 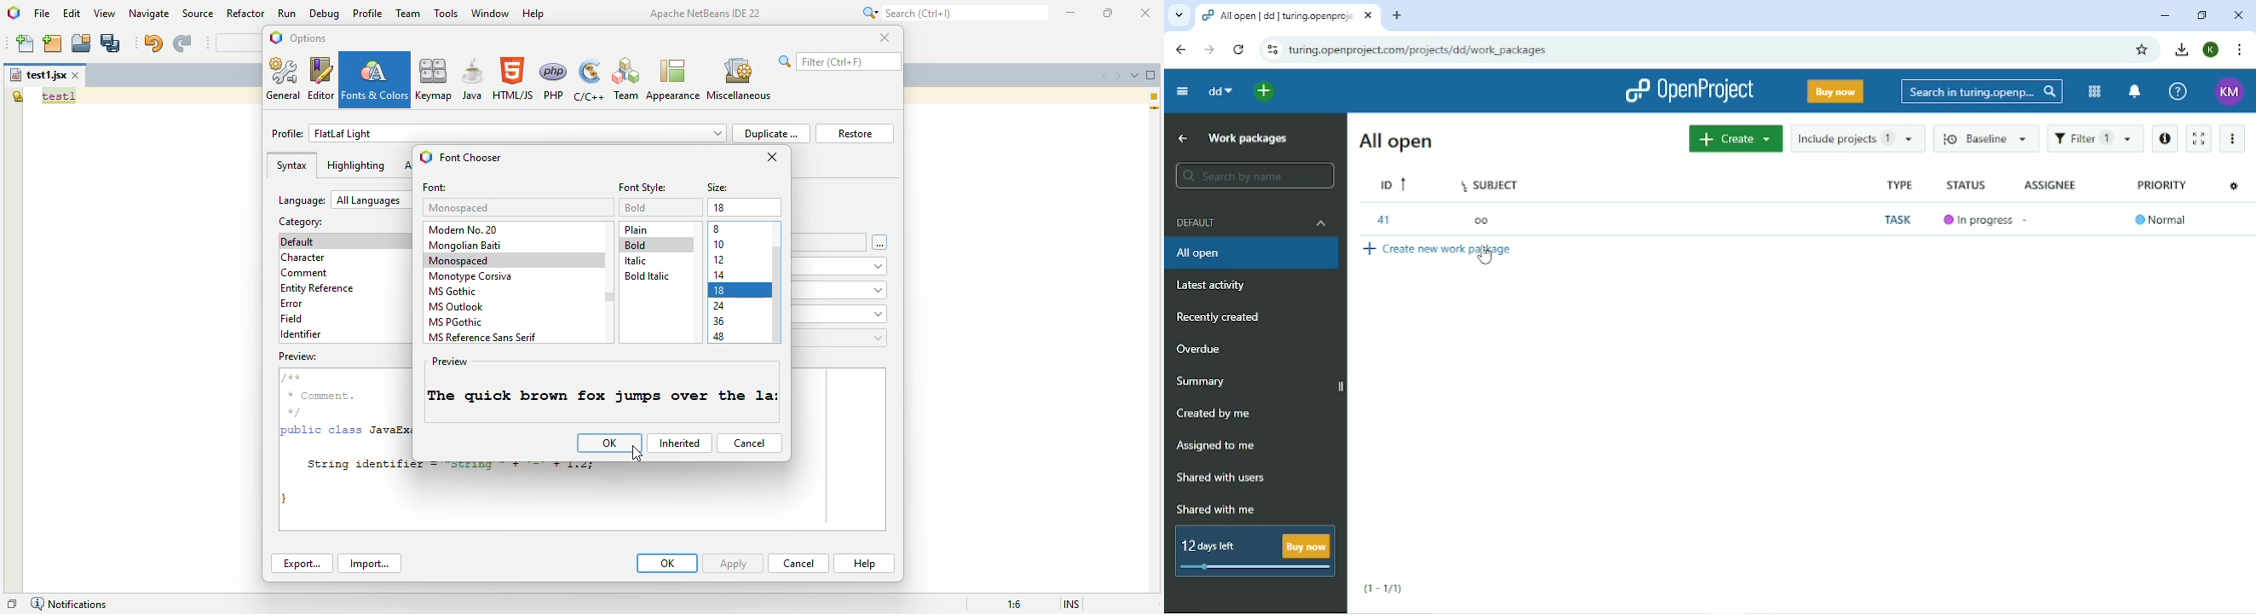 I want to click on editor, so click(x=321, y=78).